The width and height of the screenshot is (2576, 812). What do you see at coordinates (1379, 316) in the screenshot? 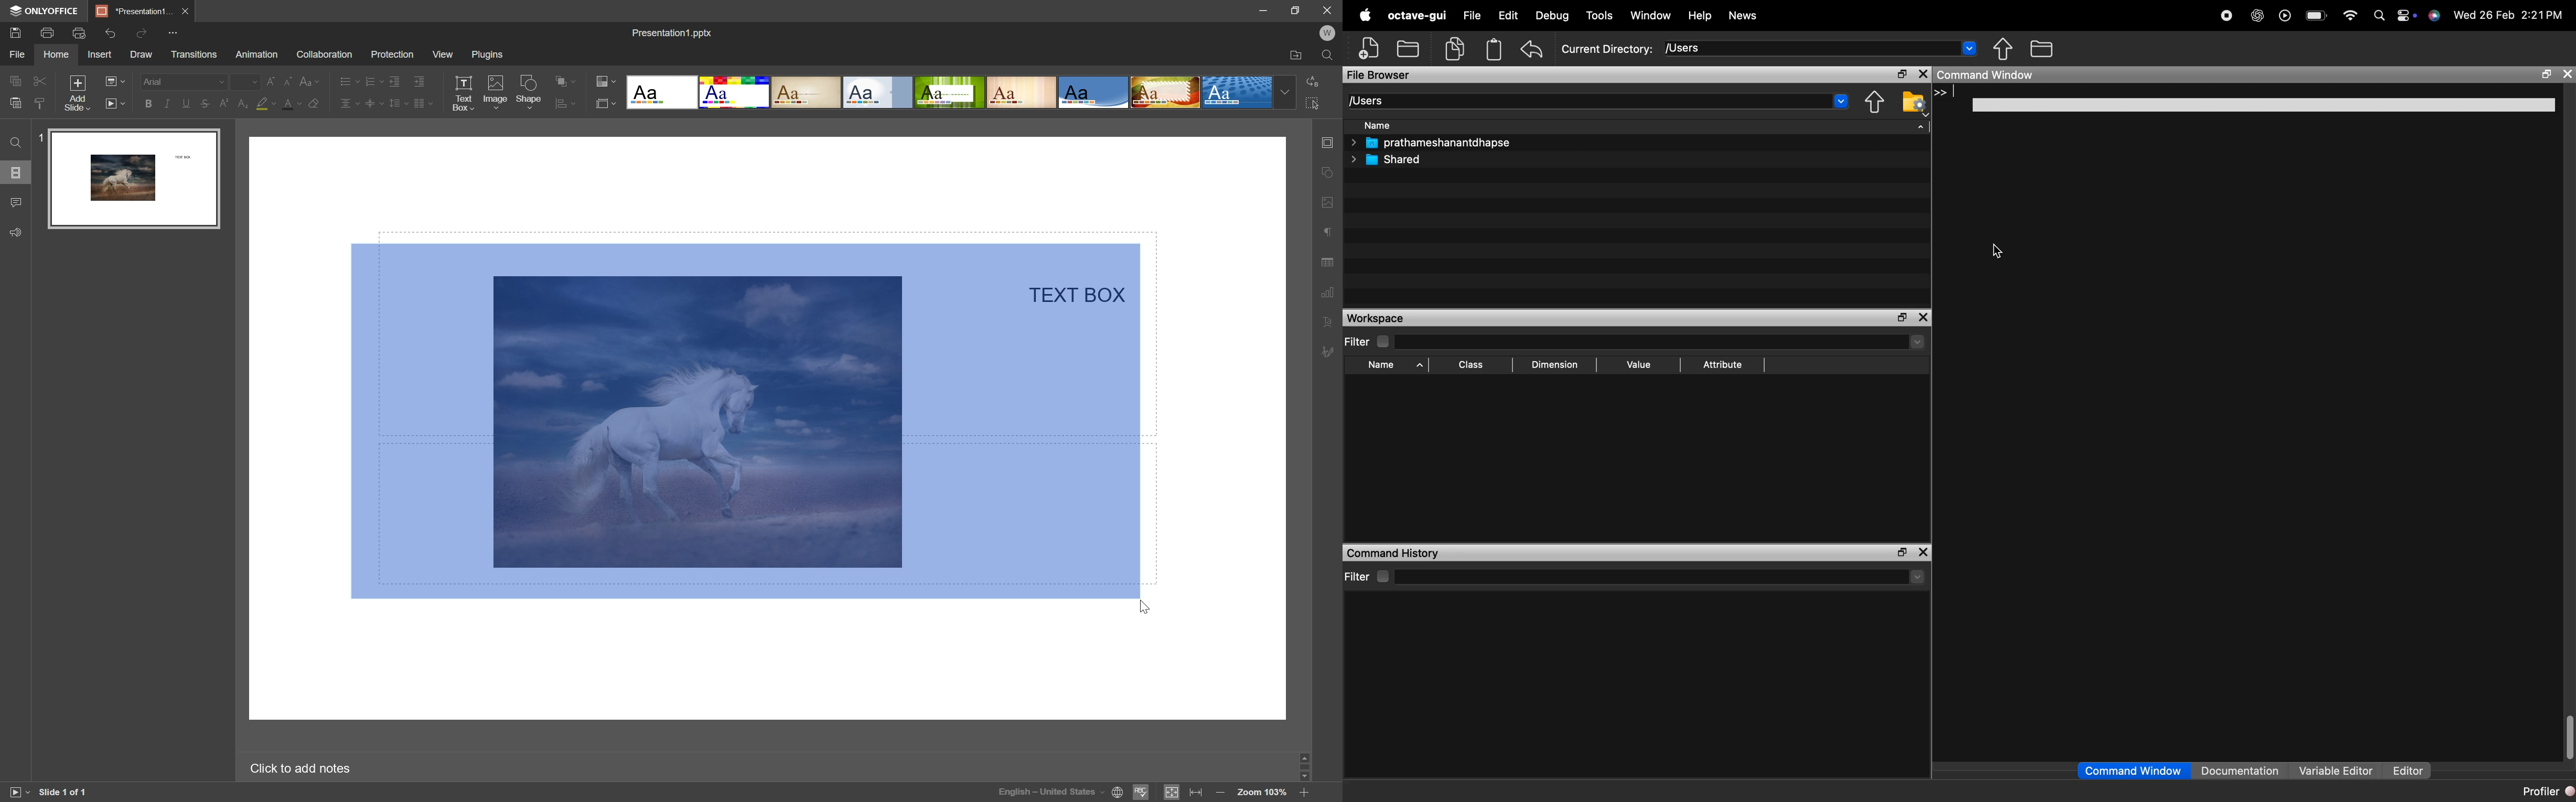
I see `Workspace` at bounding box center [1379, 316].